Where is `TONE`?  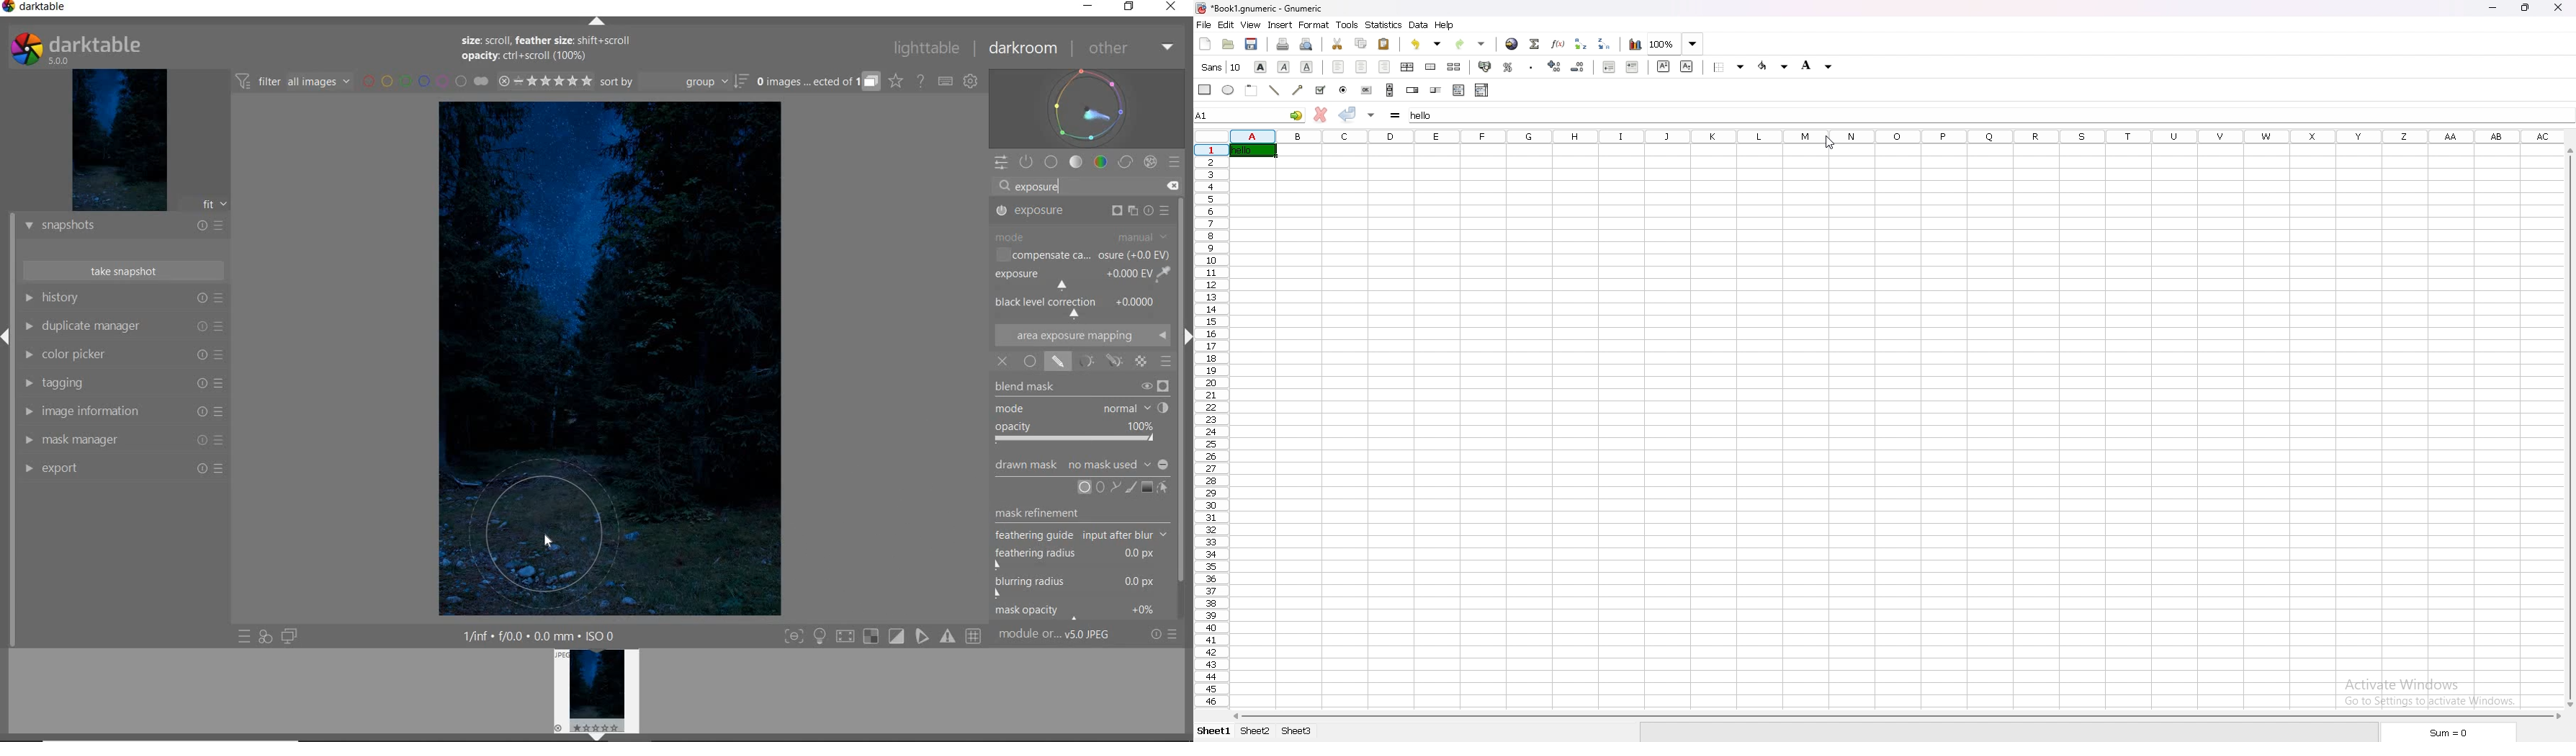
TONE is located at coordinates (1076, 163).